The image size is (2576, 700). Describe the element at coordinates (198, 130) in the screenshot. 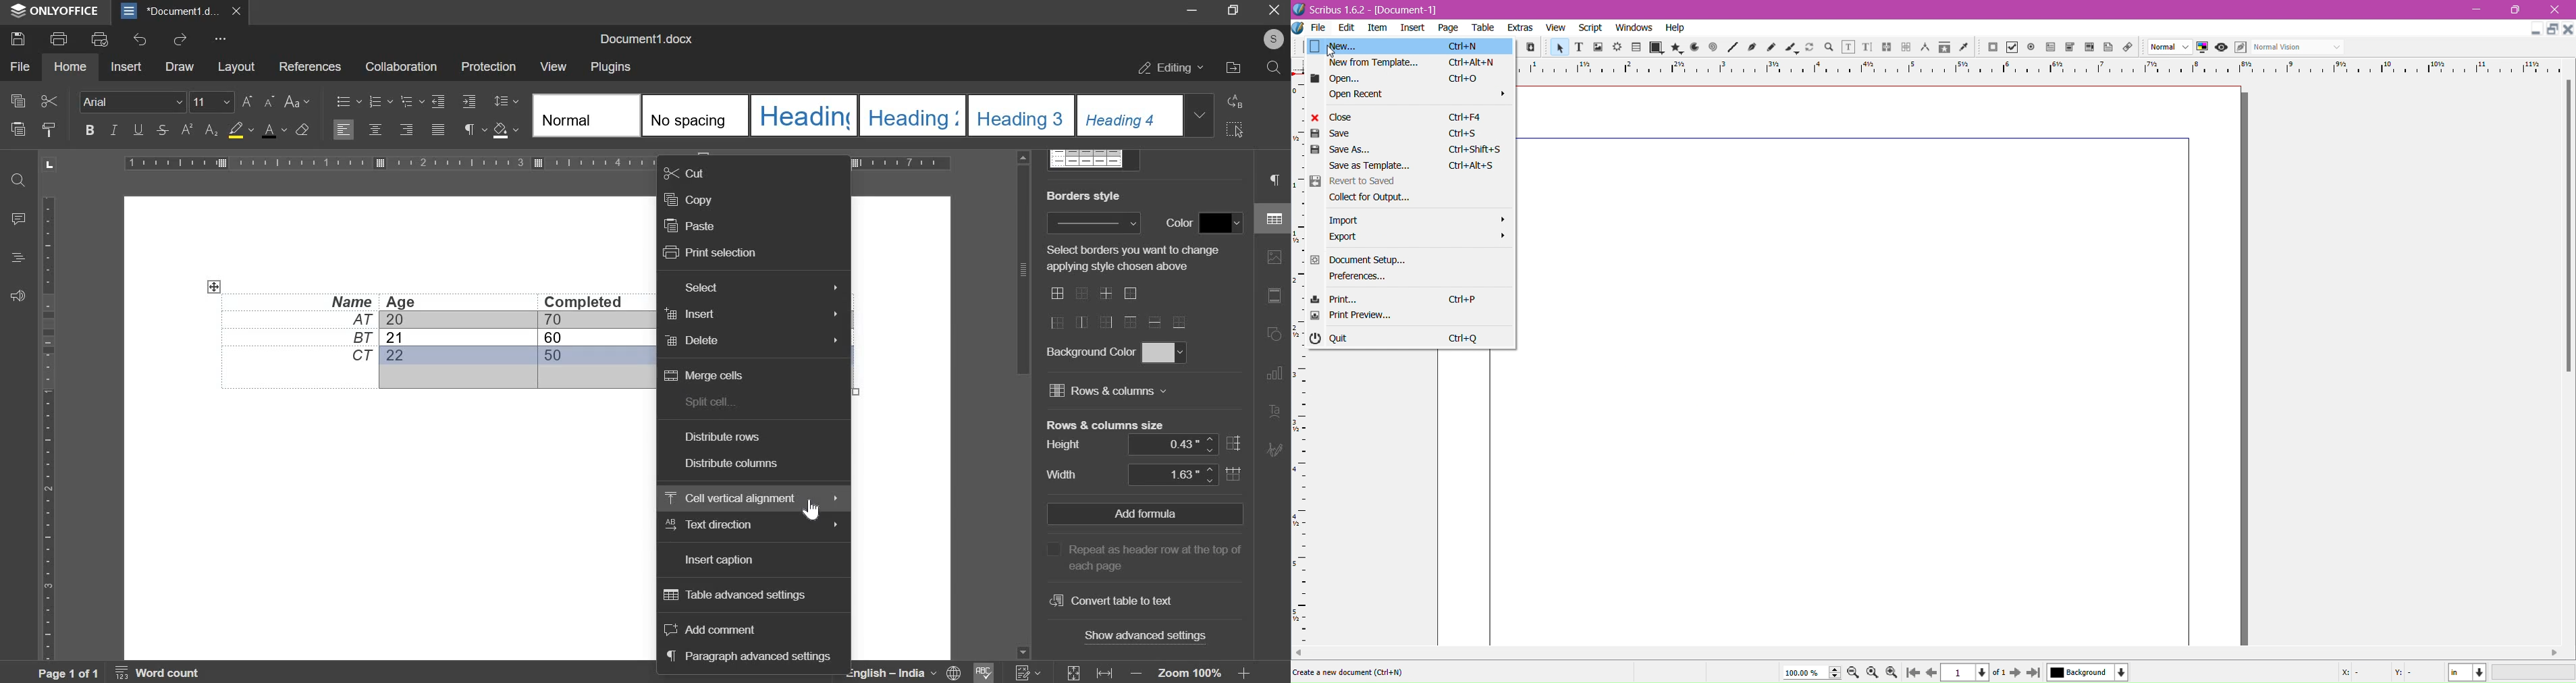

I see `superscript and subscript` at that location.